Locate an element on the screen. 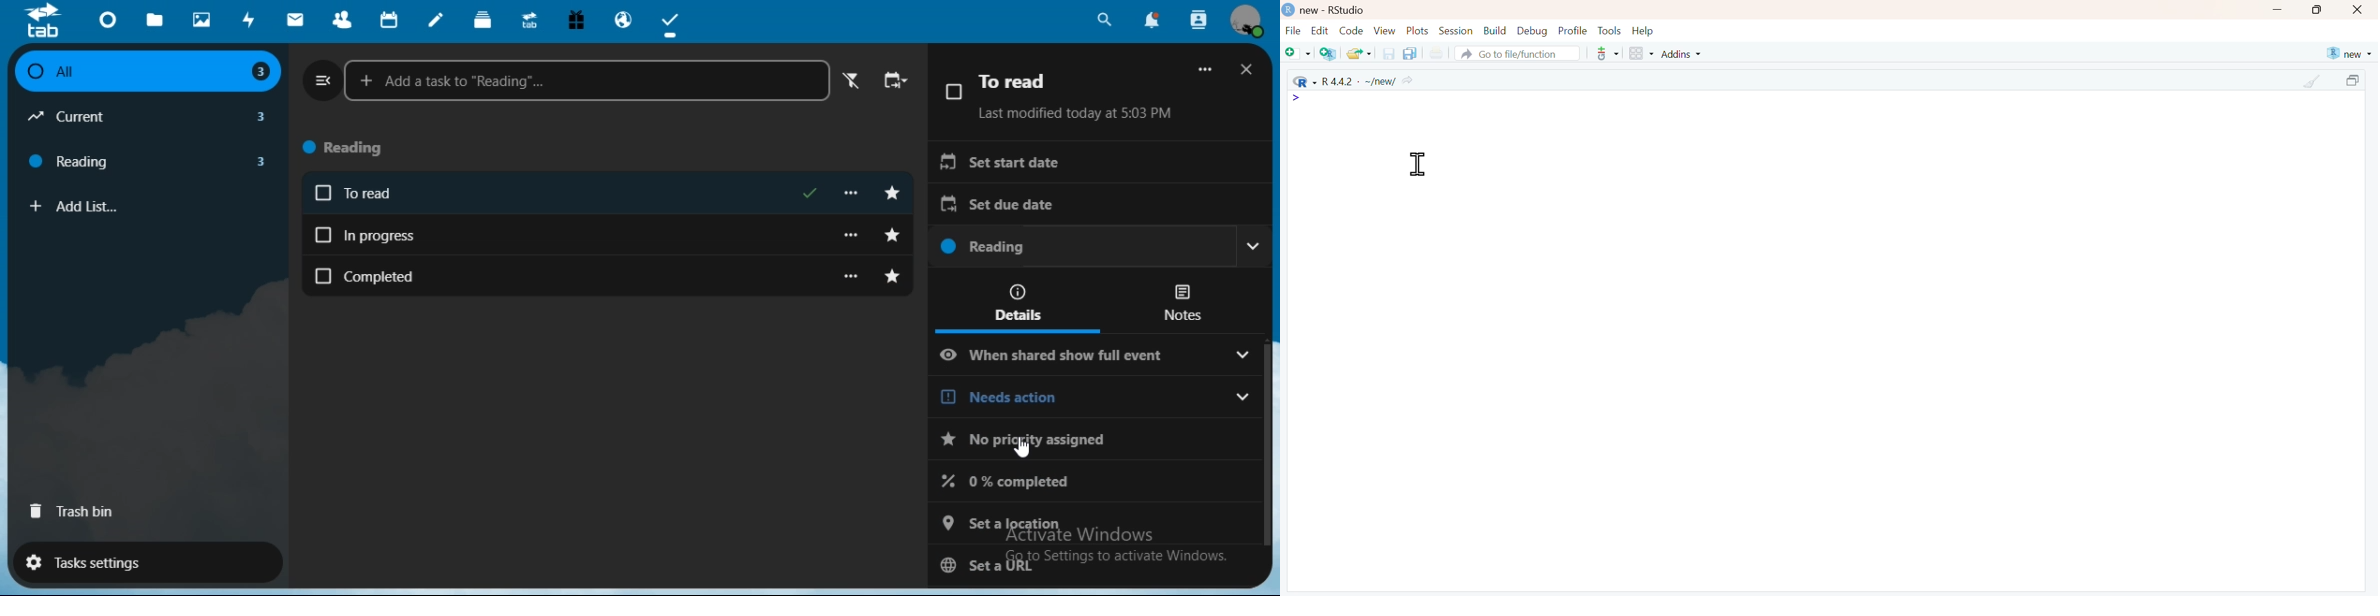 The height and width of the screenshot is (616, 2380). active filter is located at coordinates (848, 81).